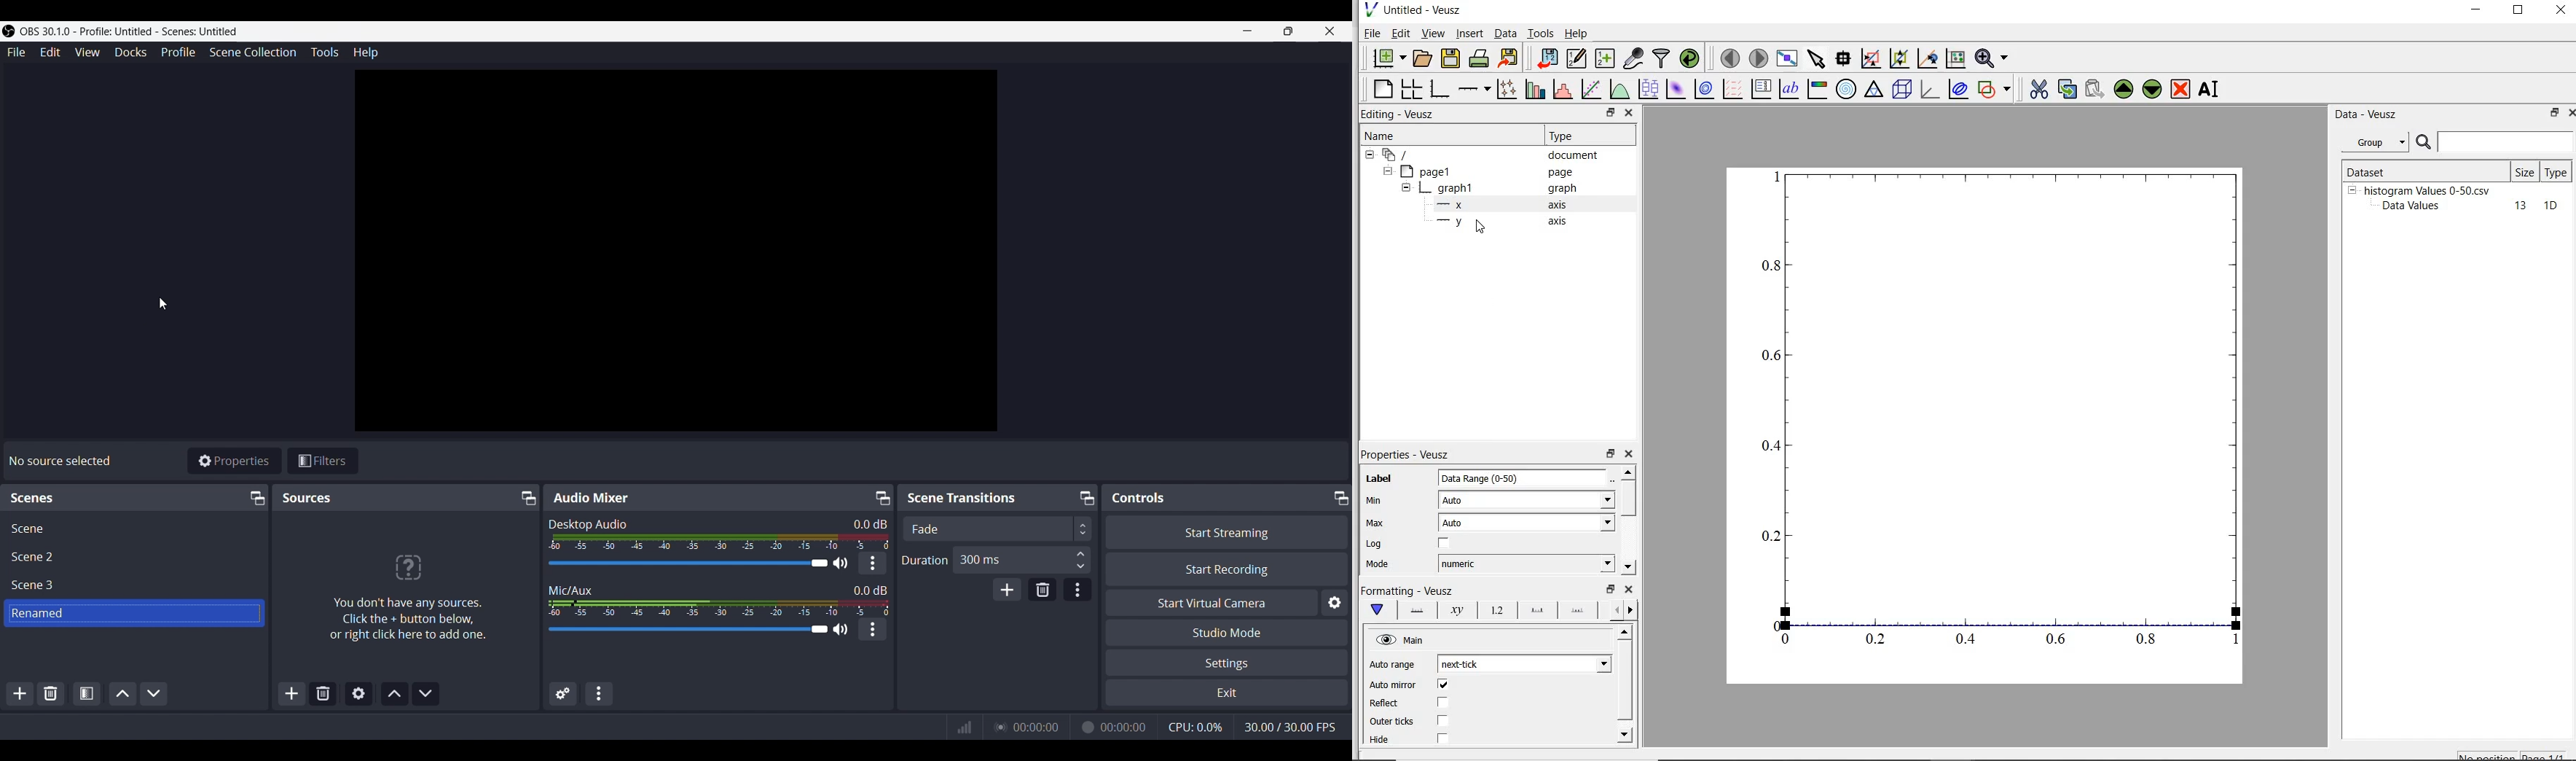 The height and width of the screenshot is (784, 2576). I want to click on vertical scrollbar, so click(1624, 681).